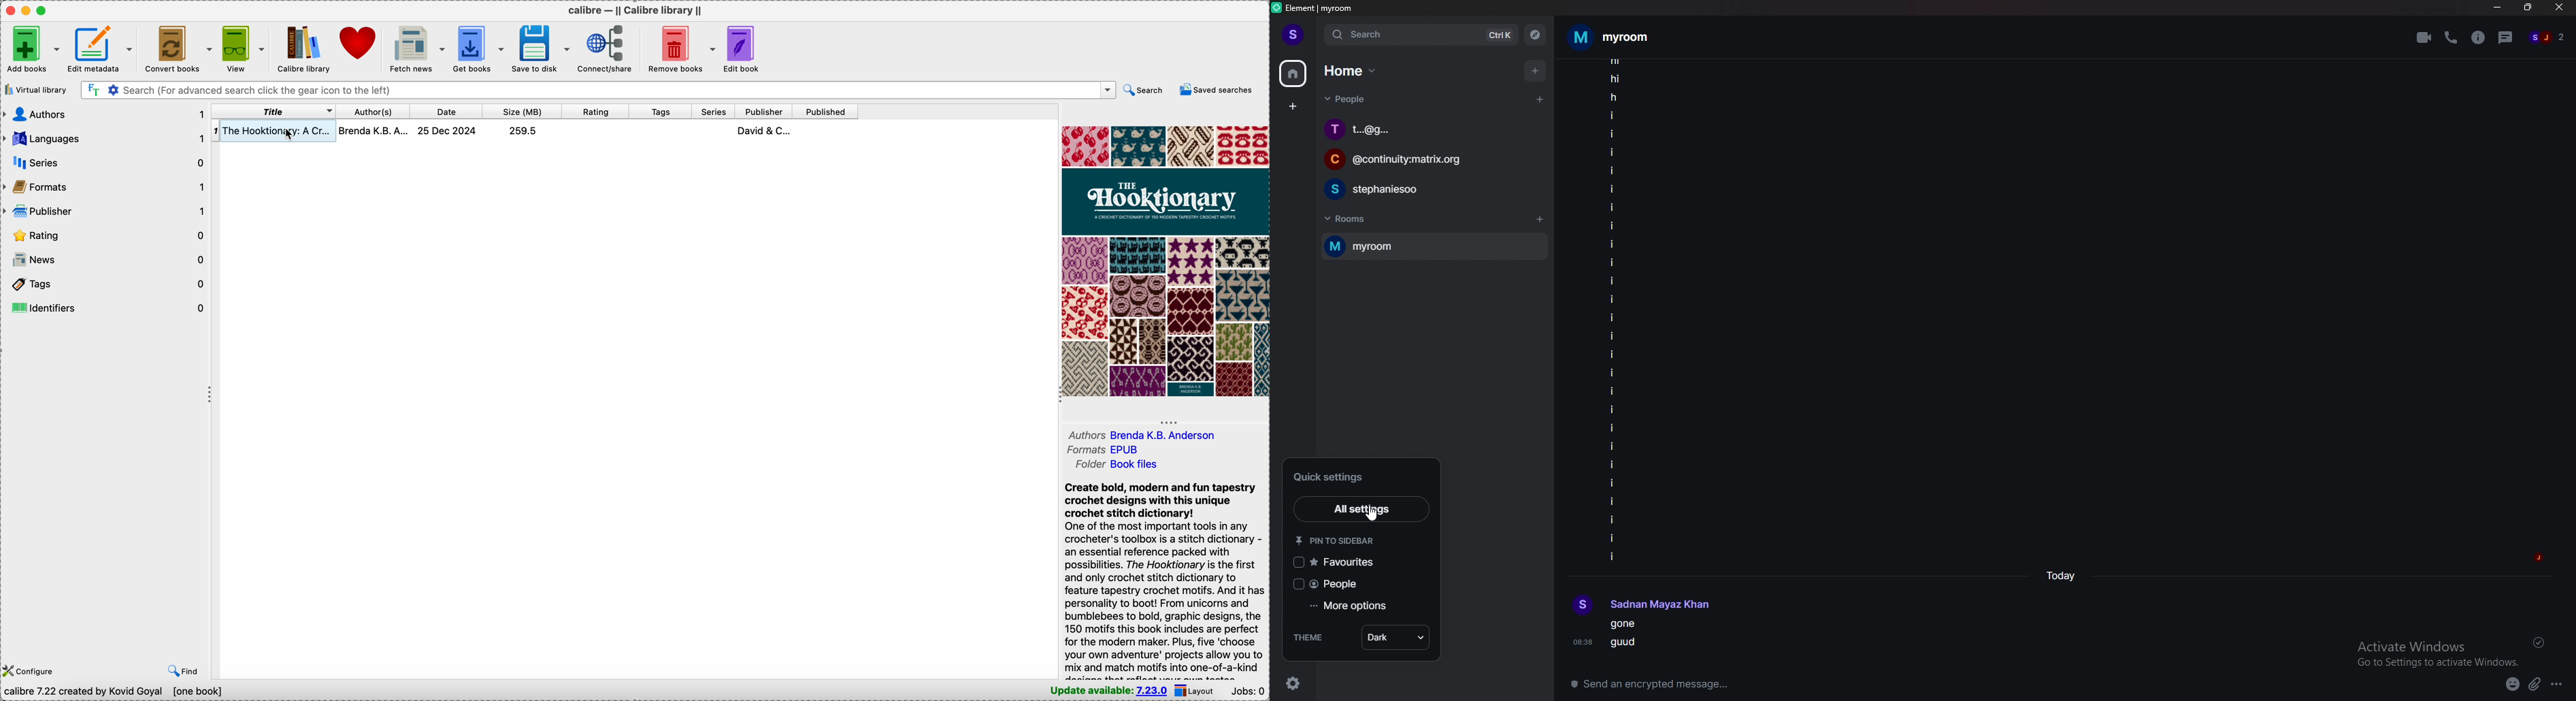 The height and width of the screenshot is (728, 2576). I want to click on convert books, so click(177, 49).